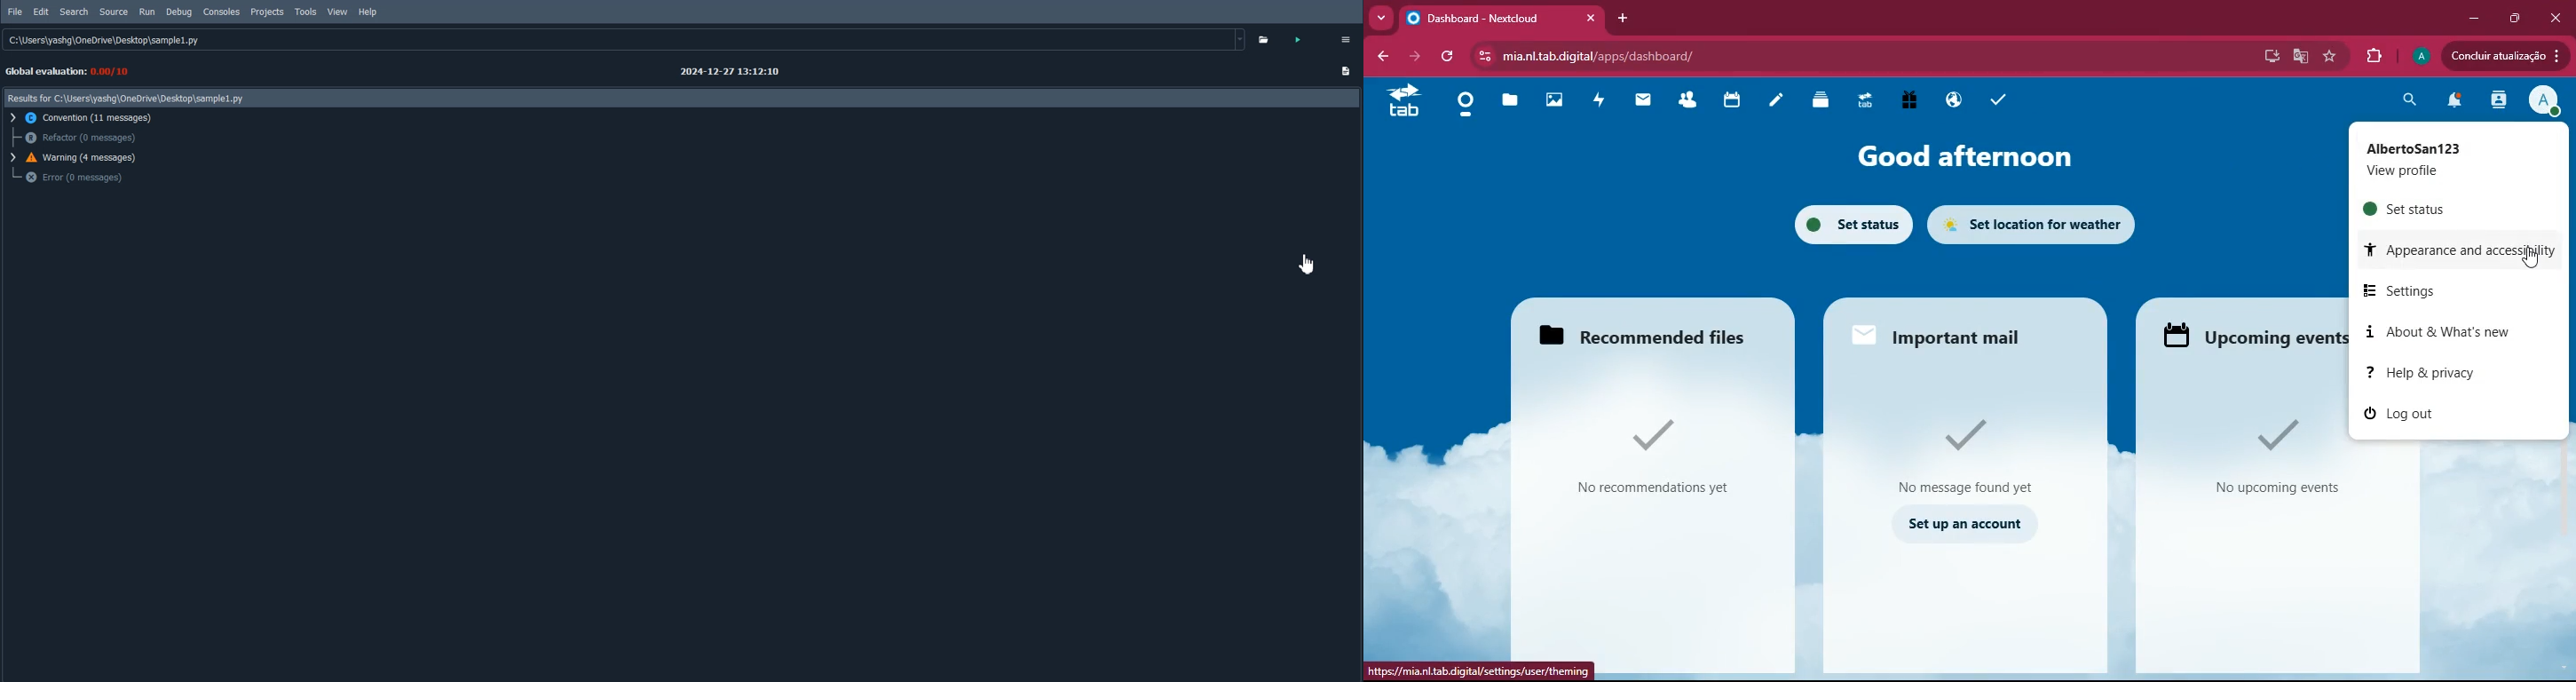 The image size is (2576, 700). I want to click on set up, so click(1962, 527).